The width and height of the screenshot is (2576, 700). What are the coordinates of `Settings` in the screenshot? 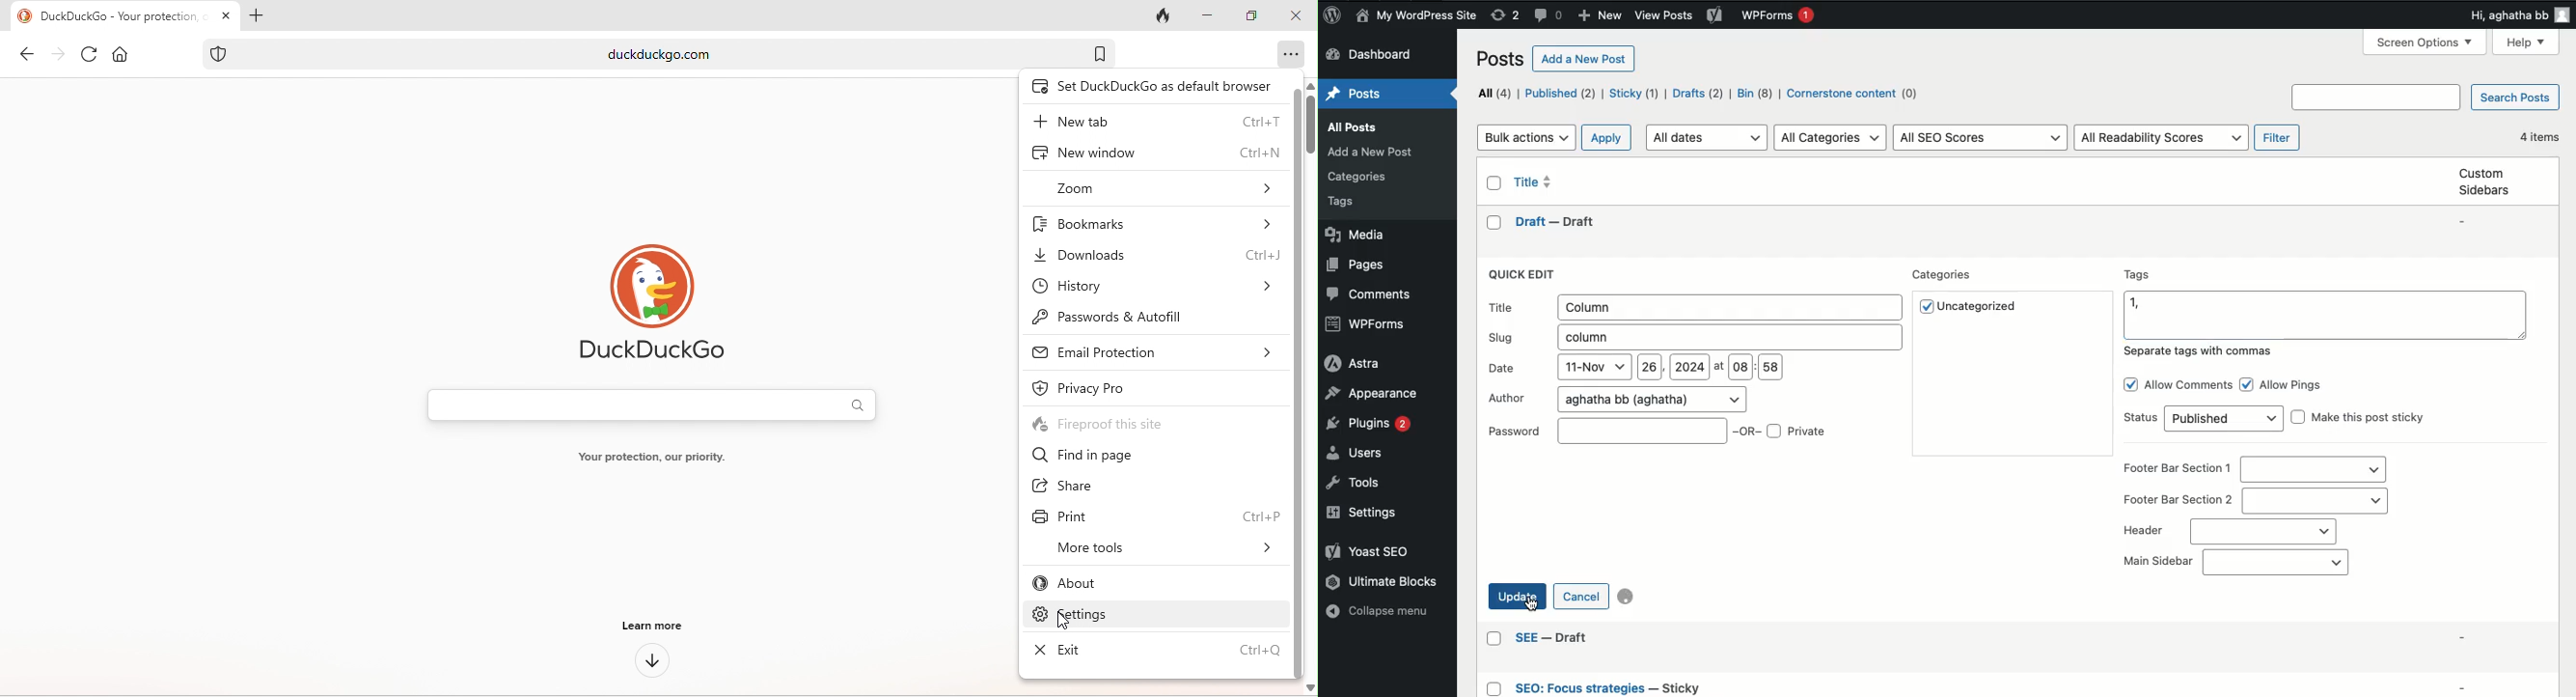 It's located at (1368, 513).